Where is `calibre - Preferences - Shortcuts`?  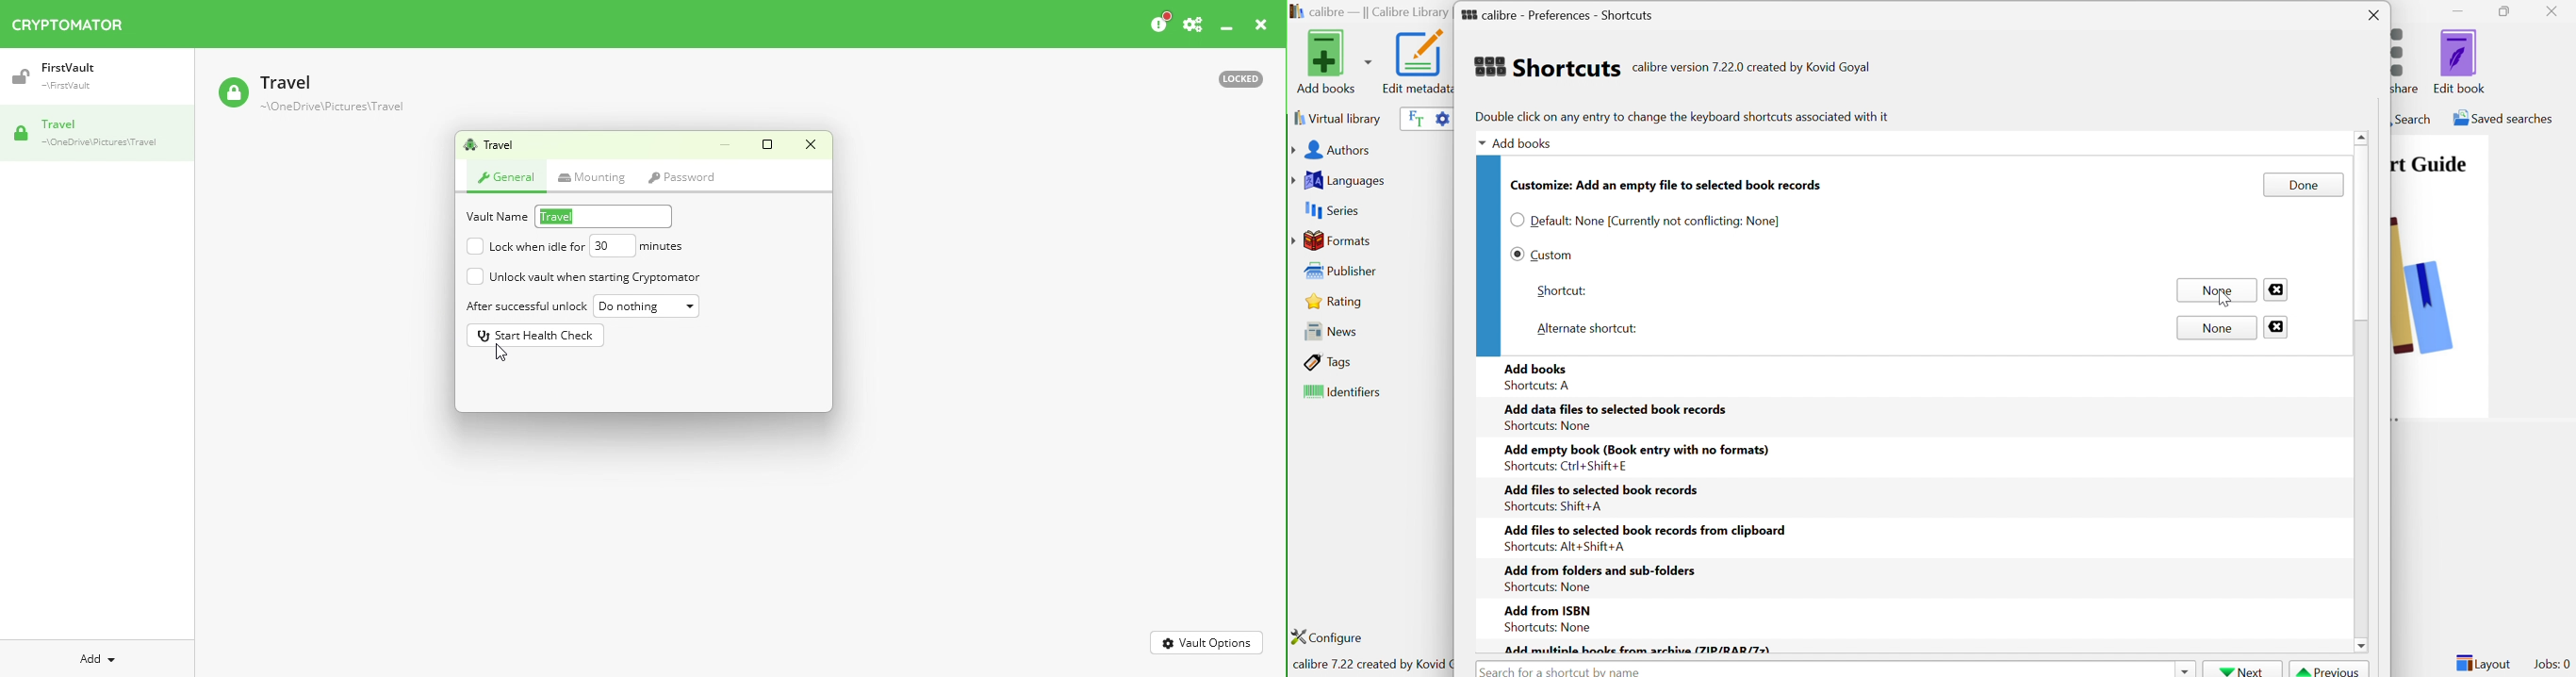 calibre - Preferences - Shortcuts is located at coordinates (1557, 12).